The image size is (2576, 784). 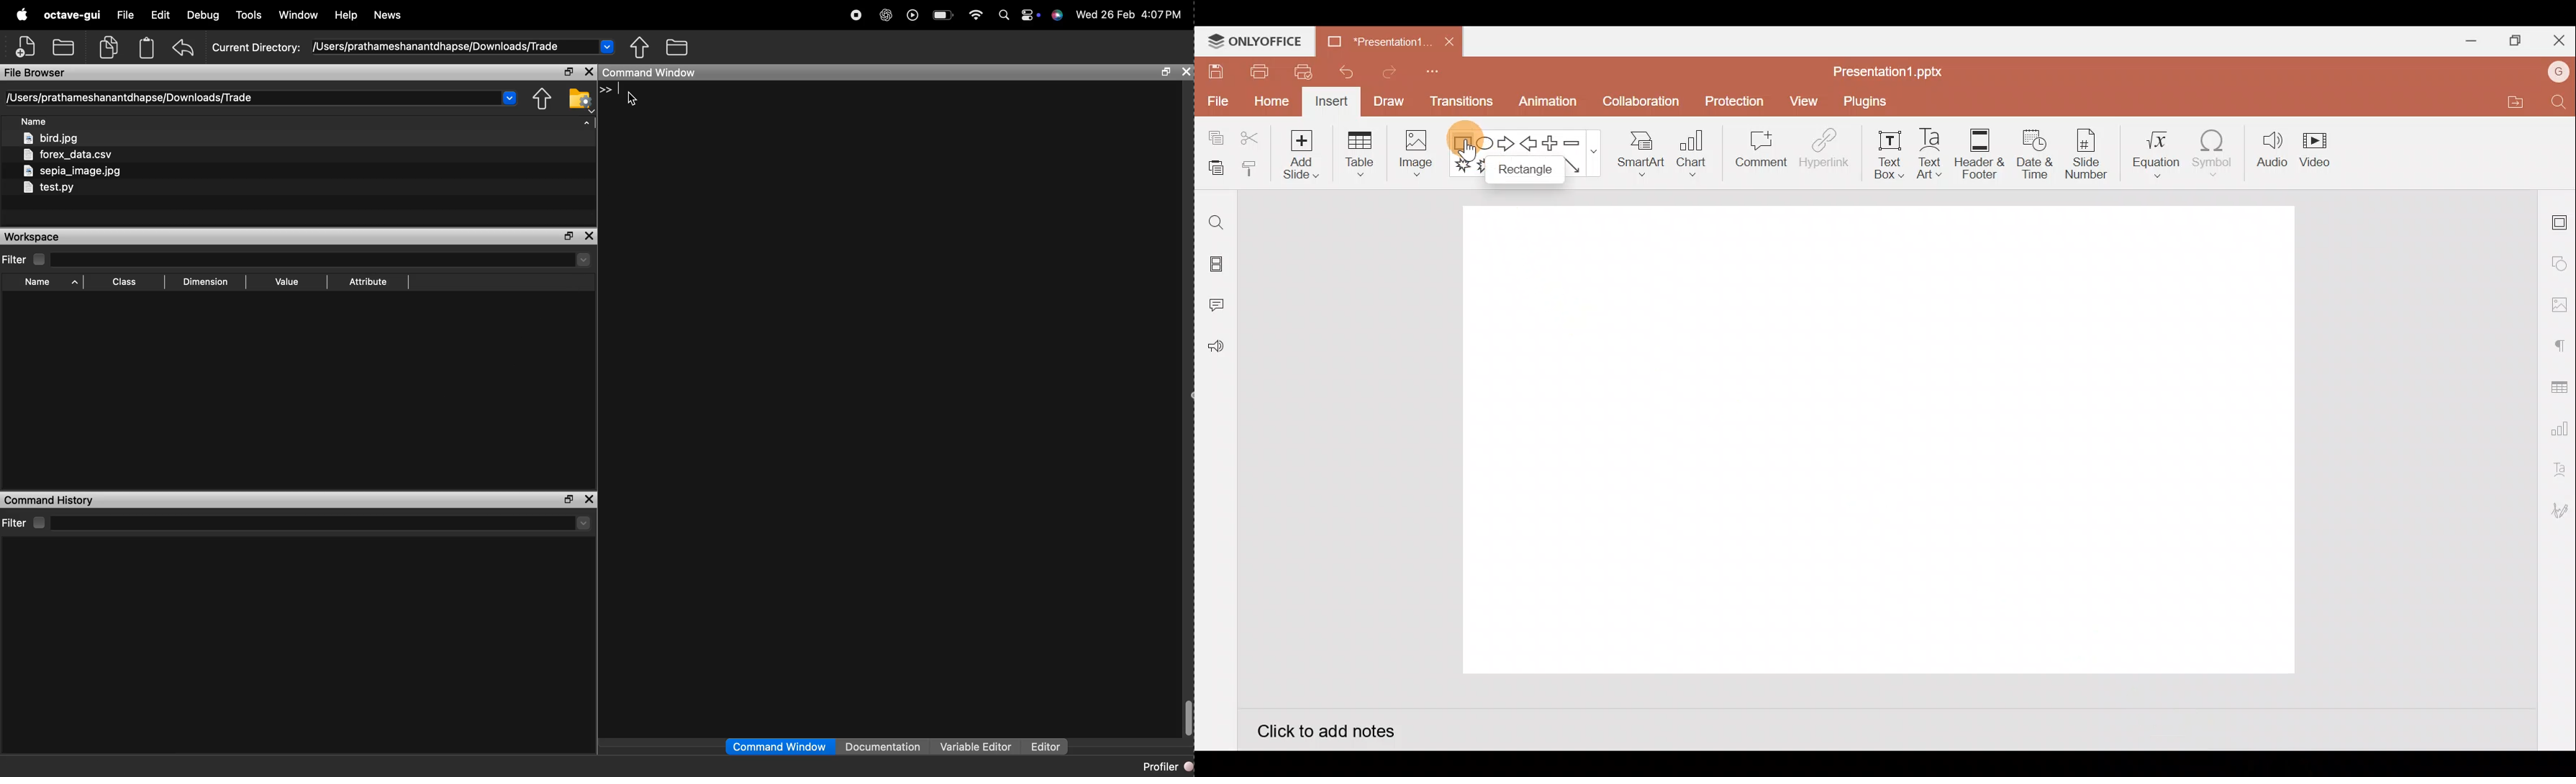 What do you see at coordinates (1251, 171) in the screenshot?
I see `Copy style` at bounding box center [1251, 171].